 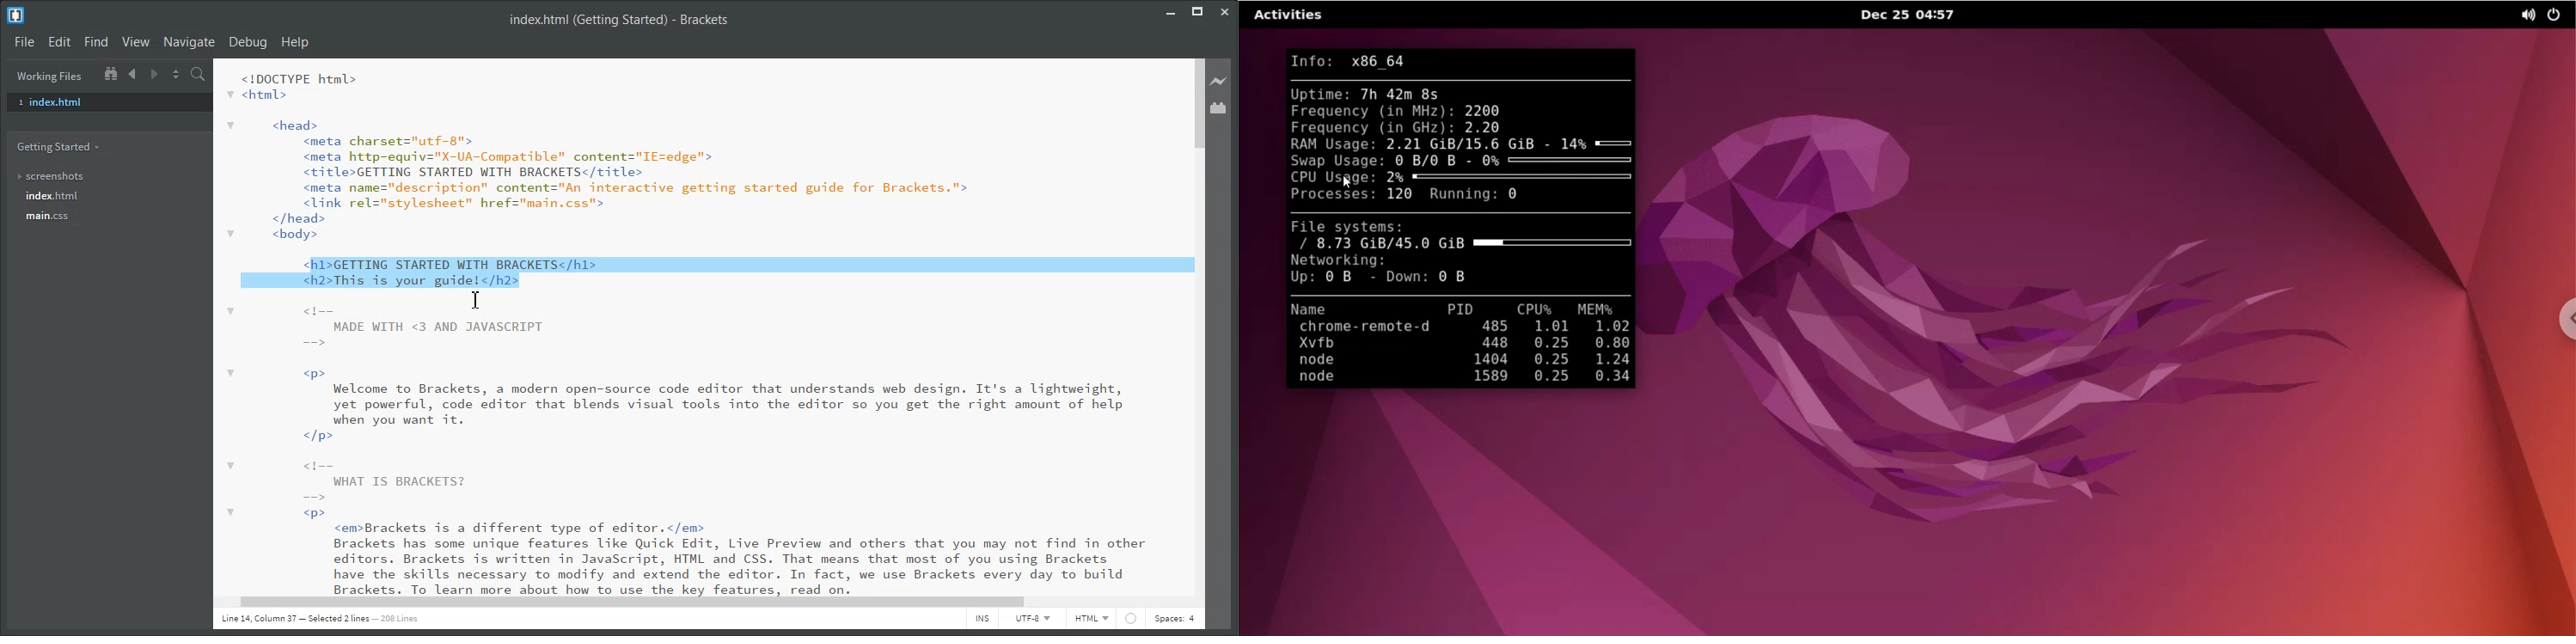 What do you see at coordinates (325, 619) in the screenshot?
I see `Text` at bounding box center [325, 619].